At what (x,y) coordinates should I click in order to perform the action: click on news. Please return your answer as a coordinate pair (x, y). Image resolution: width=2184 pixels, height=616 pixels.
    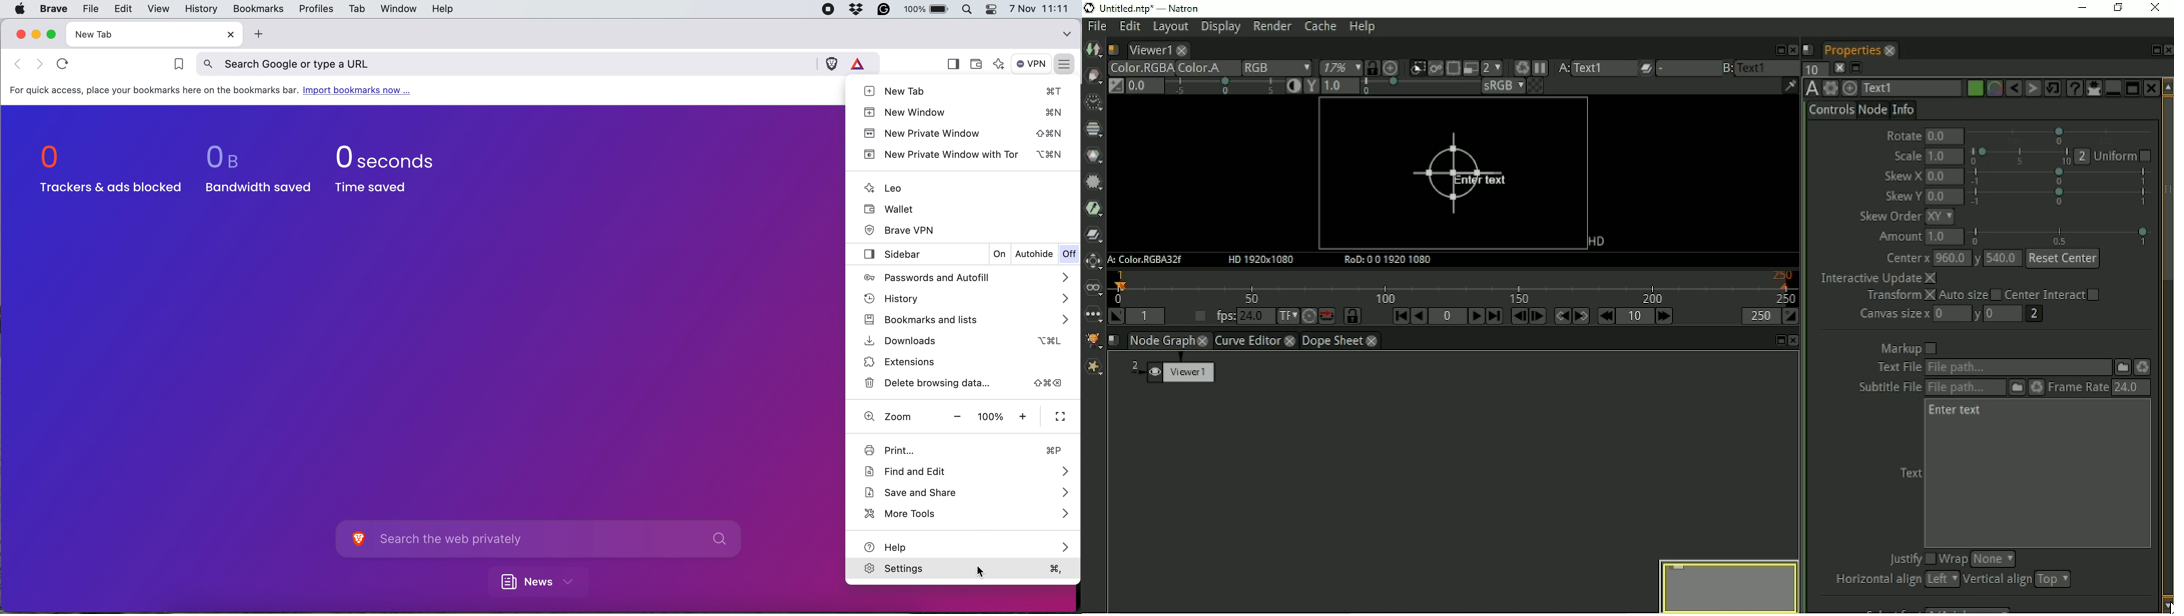
    Looking at the image, I should click on (543, 580).